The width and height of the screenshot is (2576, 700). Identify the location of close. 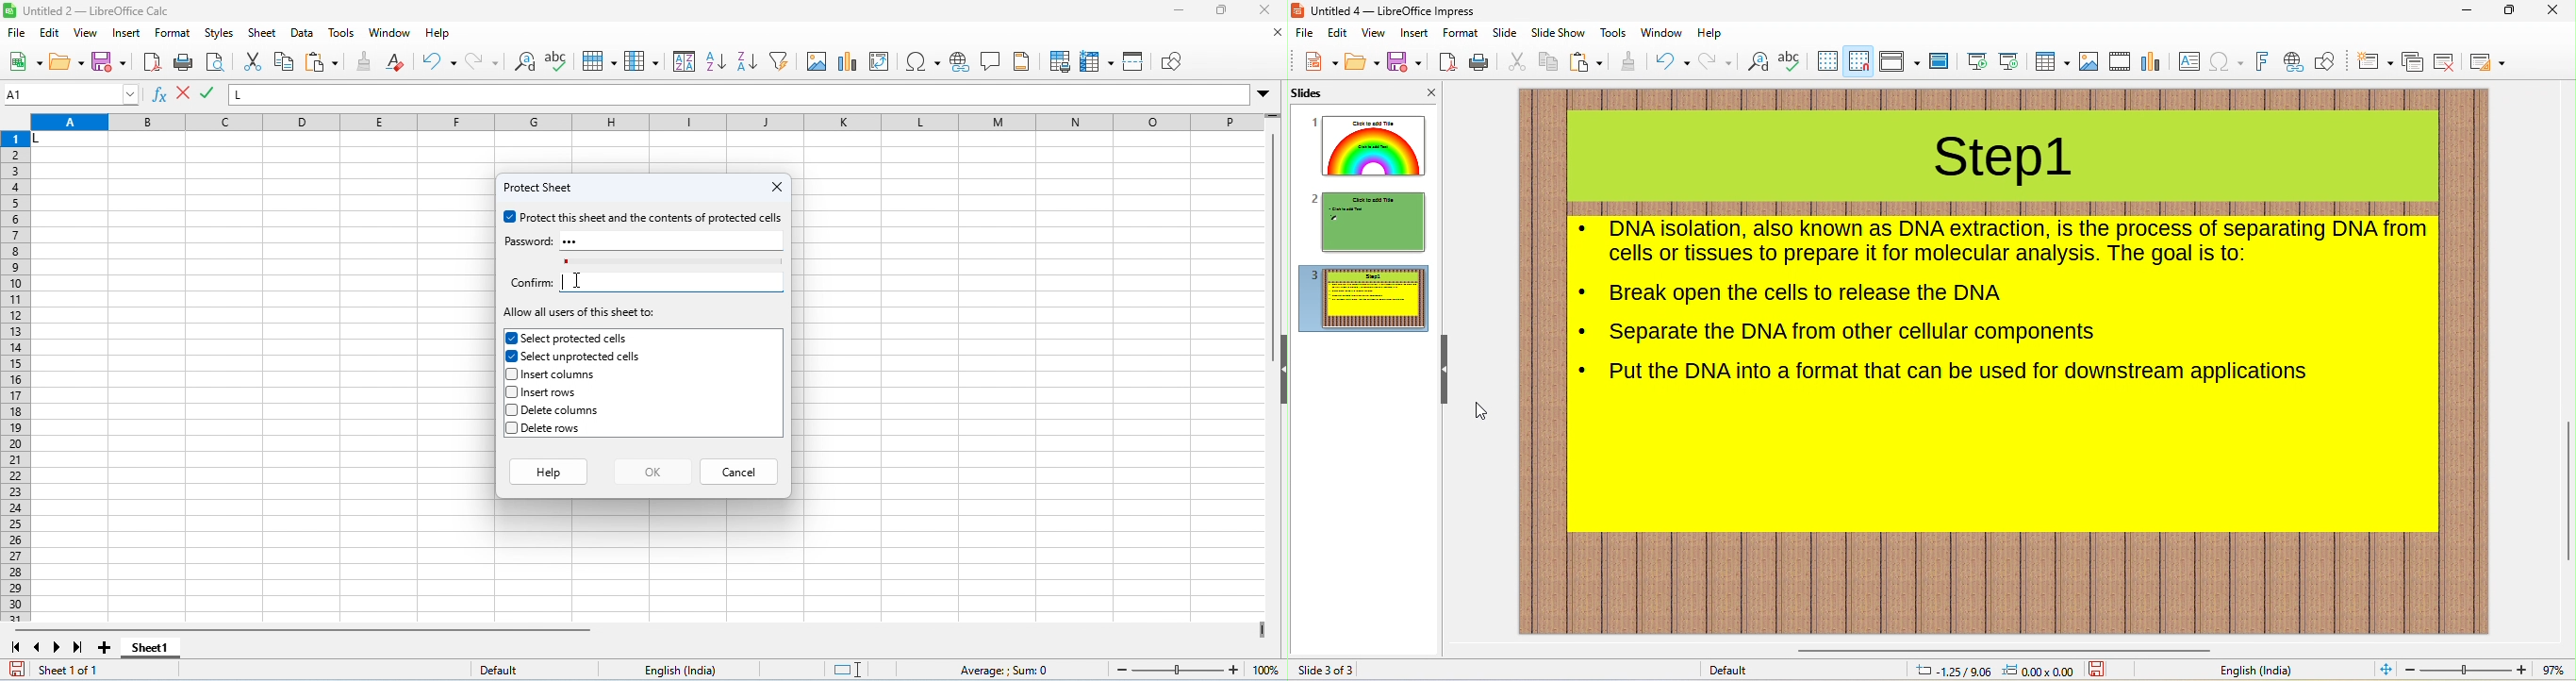
(1278, 33).